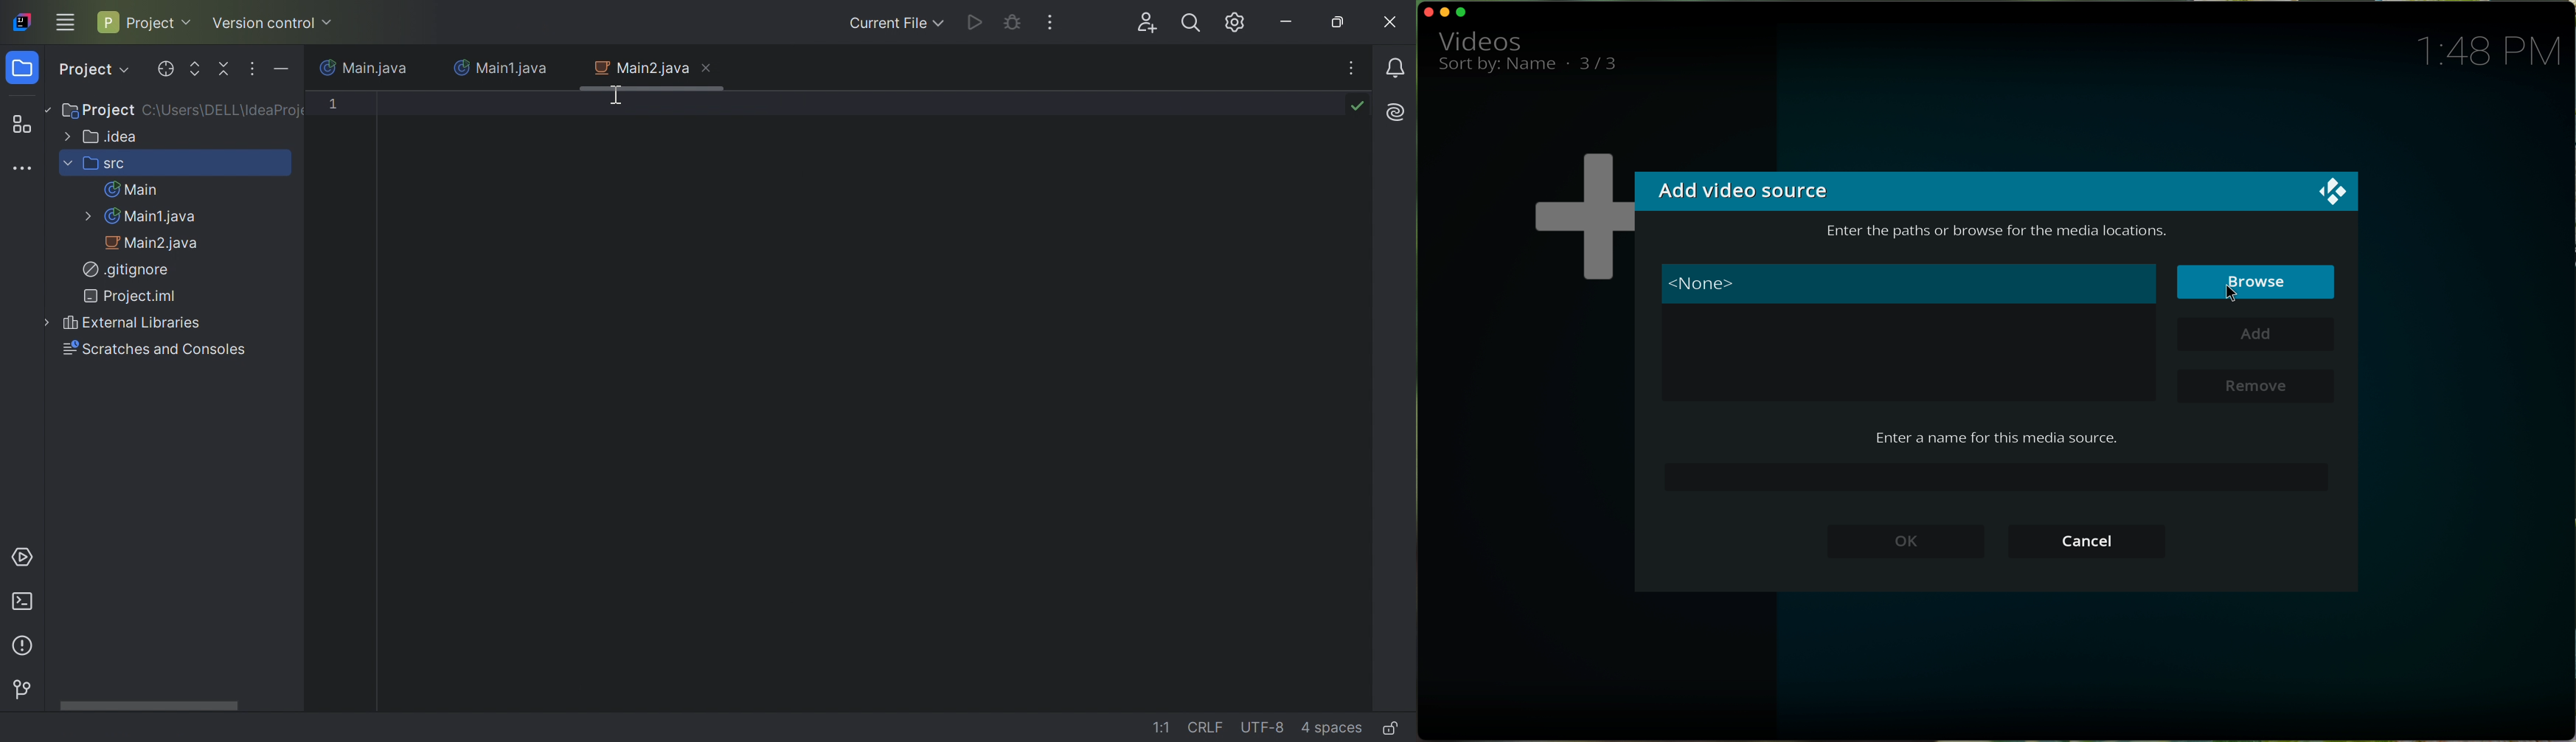 The image size is (2576, 756). Describe the element at coordinates (1480, 40) in the screenshot. I see `video` at that location.